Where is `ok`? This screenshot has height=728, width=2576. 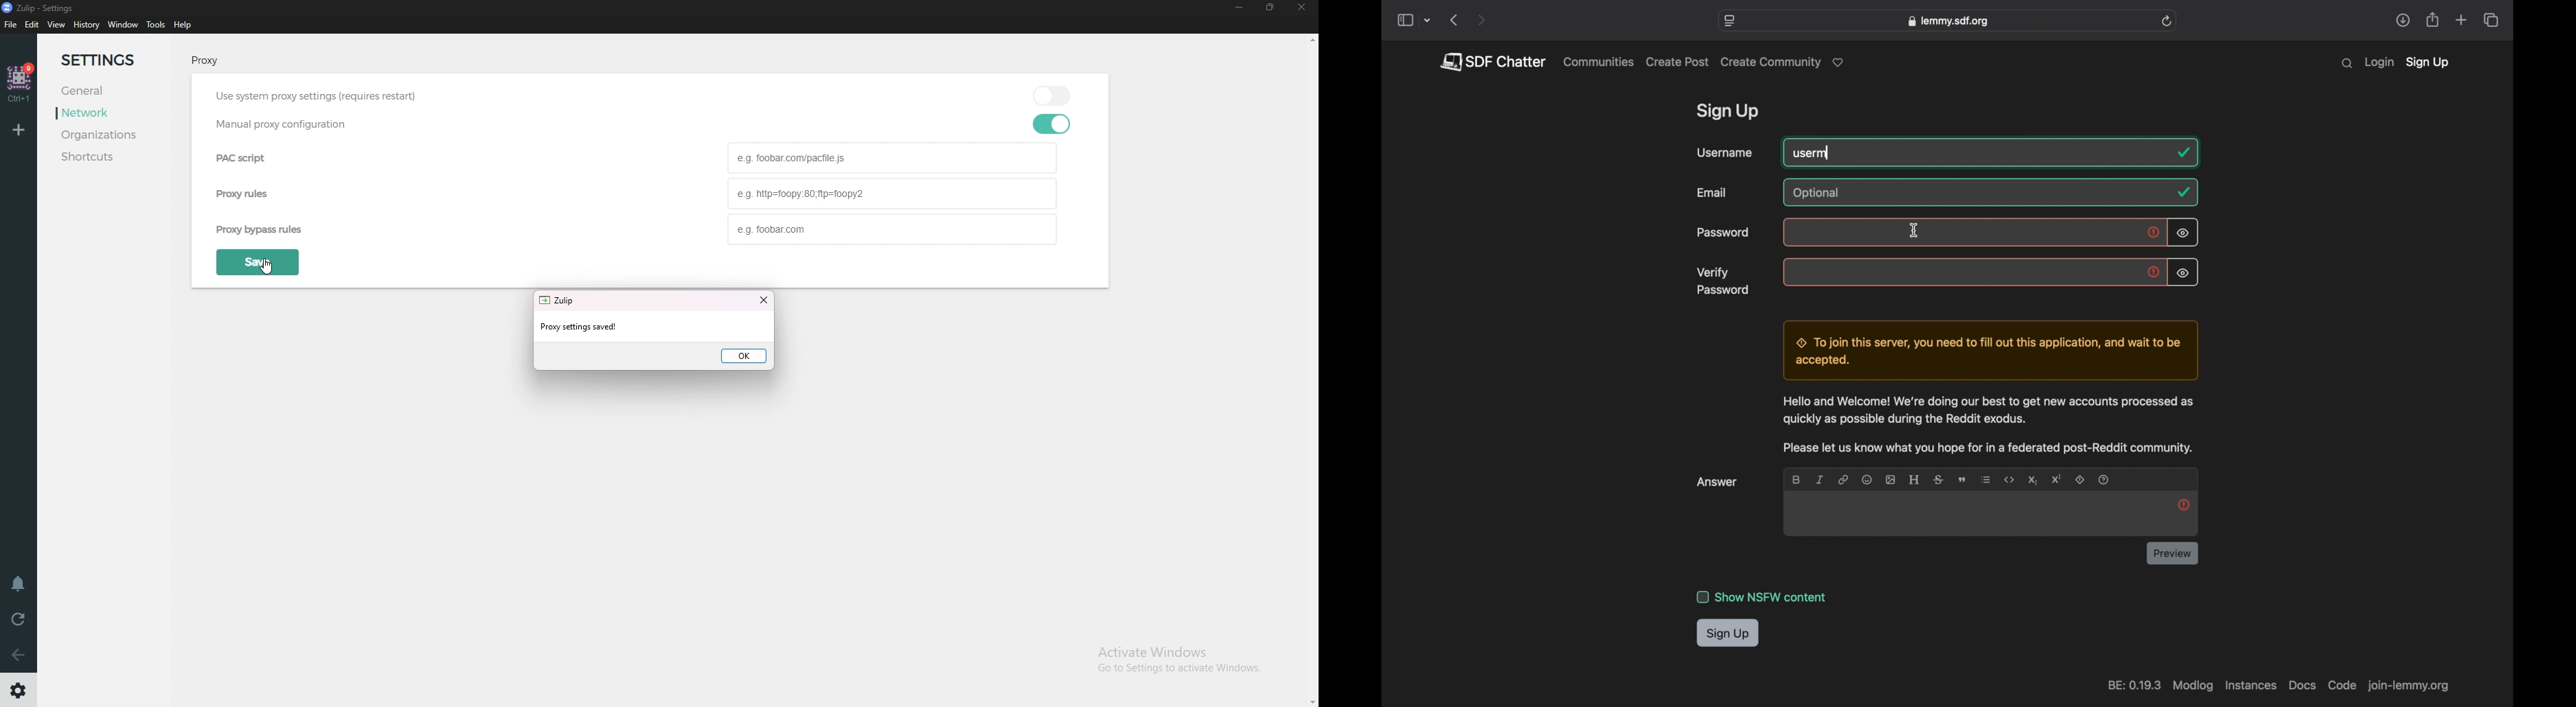
ok is located at coordinates (744, 356).